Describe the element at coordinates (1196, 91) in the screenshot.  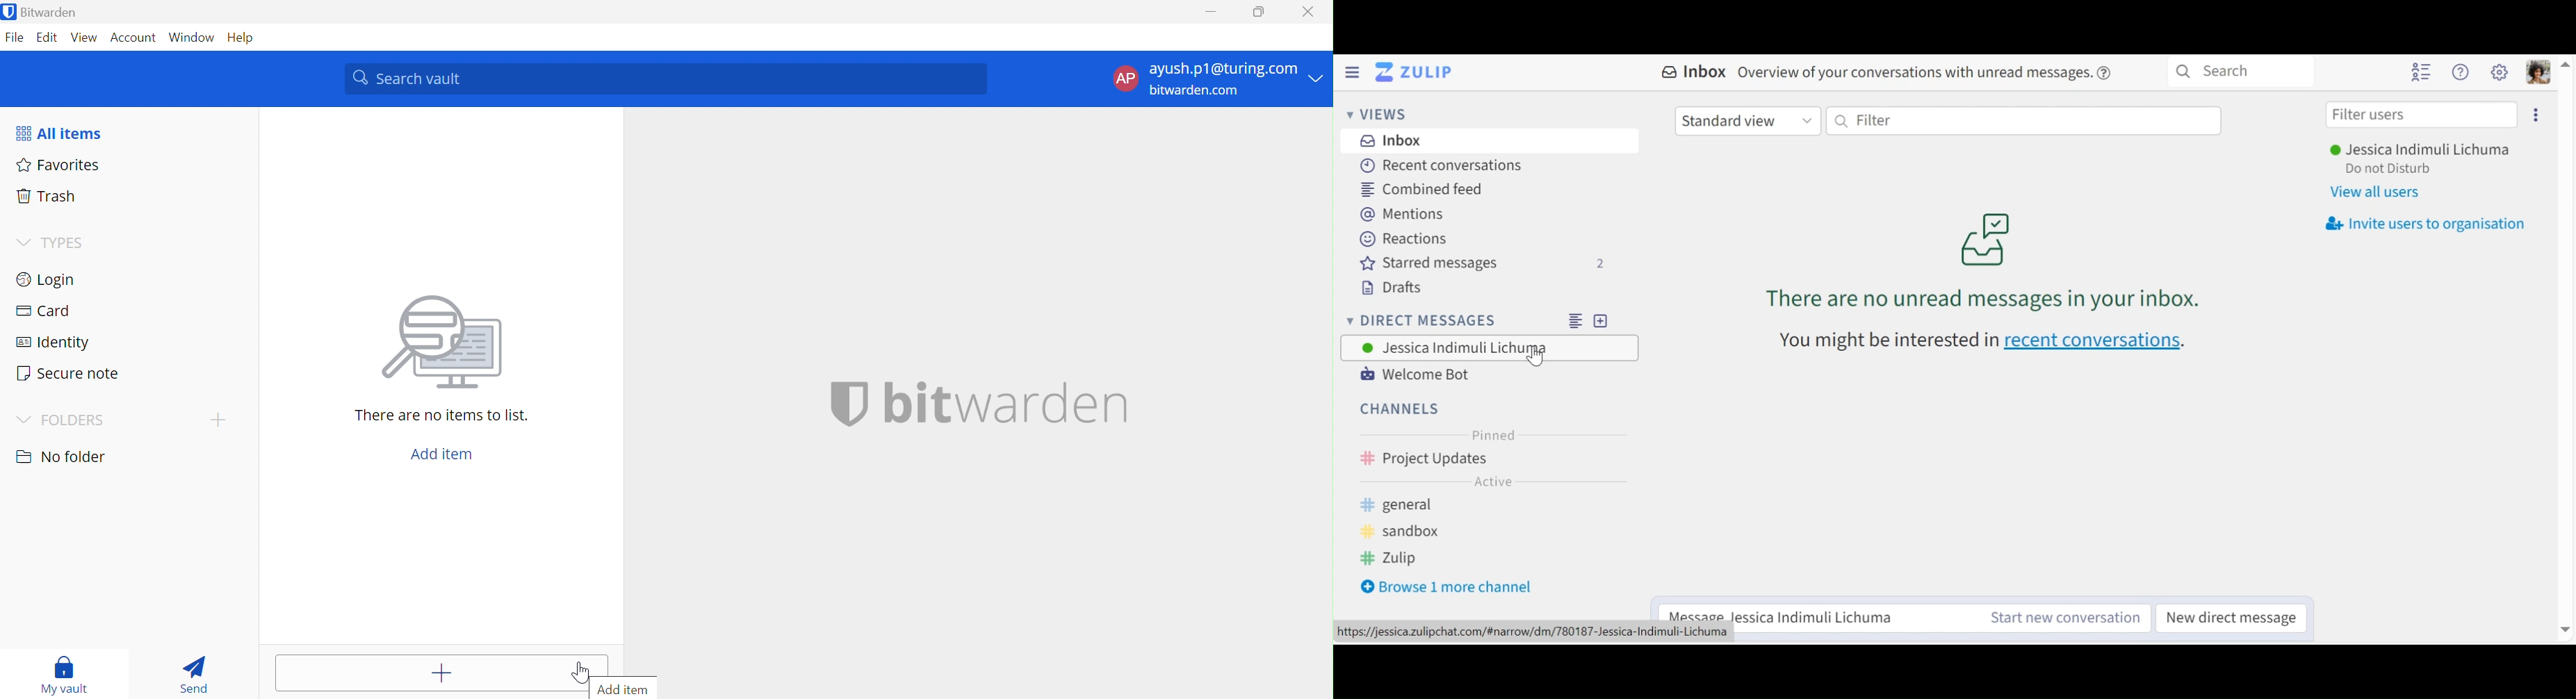
I see `bitwarden.com` at that location.